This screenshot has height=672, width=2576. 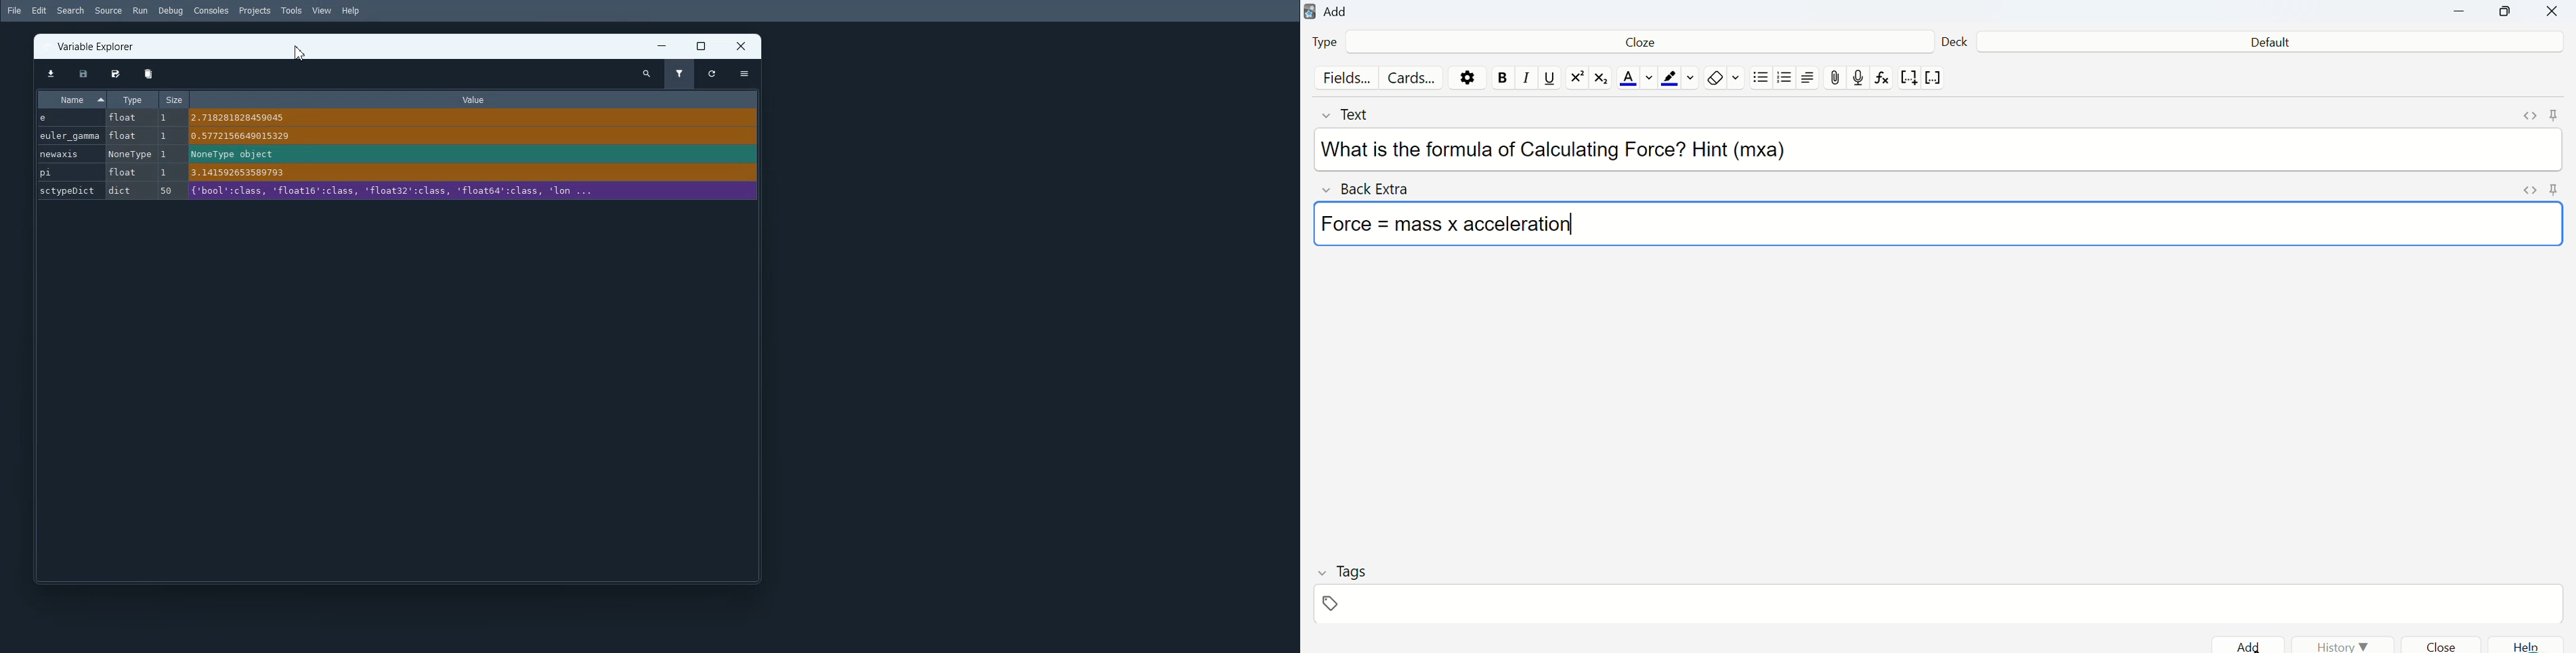 I want to click on Expand, so click(x=2527, y=116).